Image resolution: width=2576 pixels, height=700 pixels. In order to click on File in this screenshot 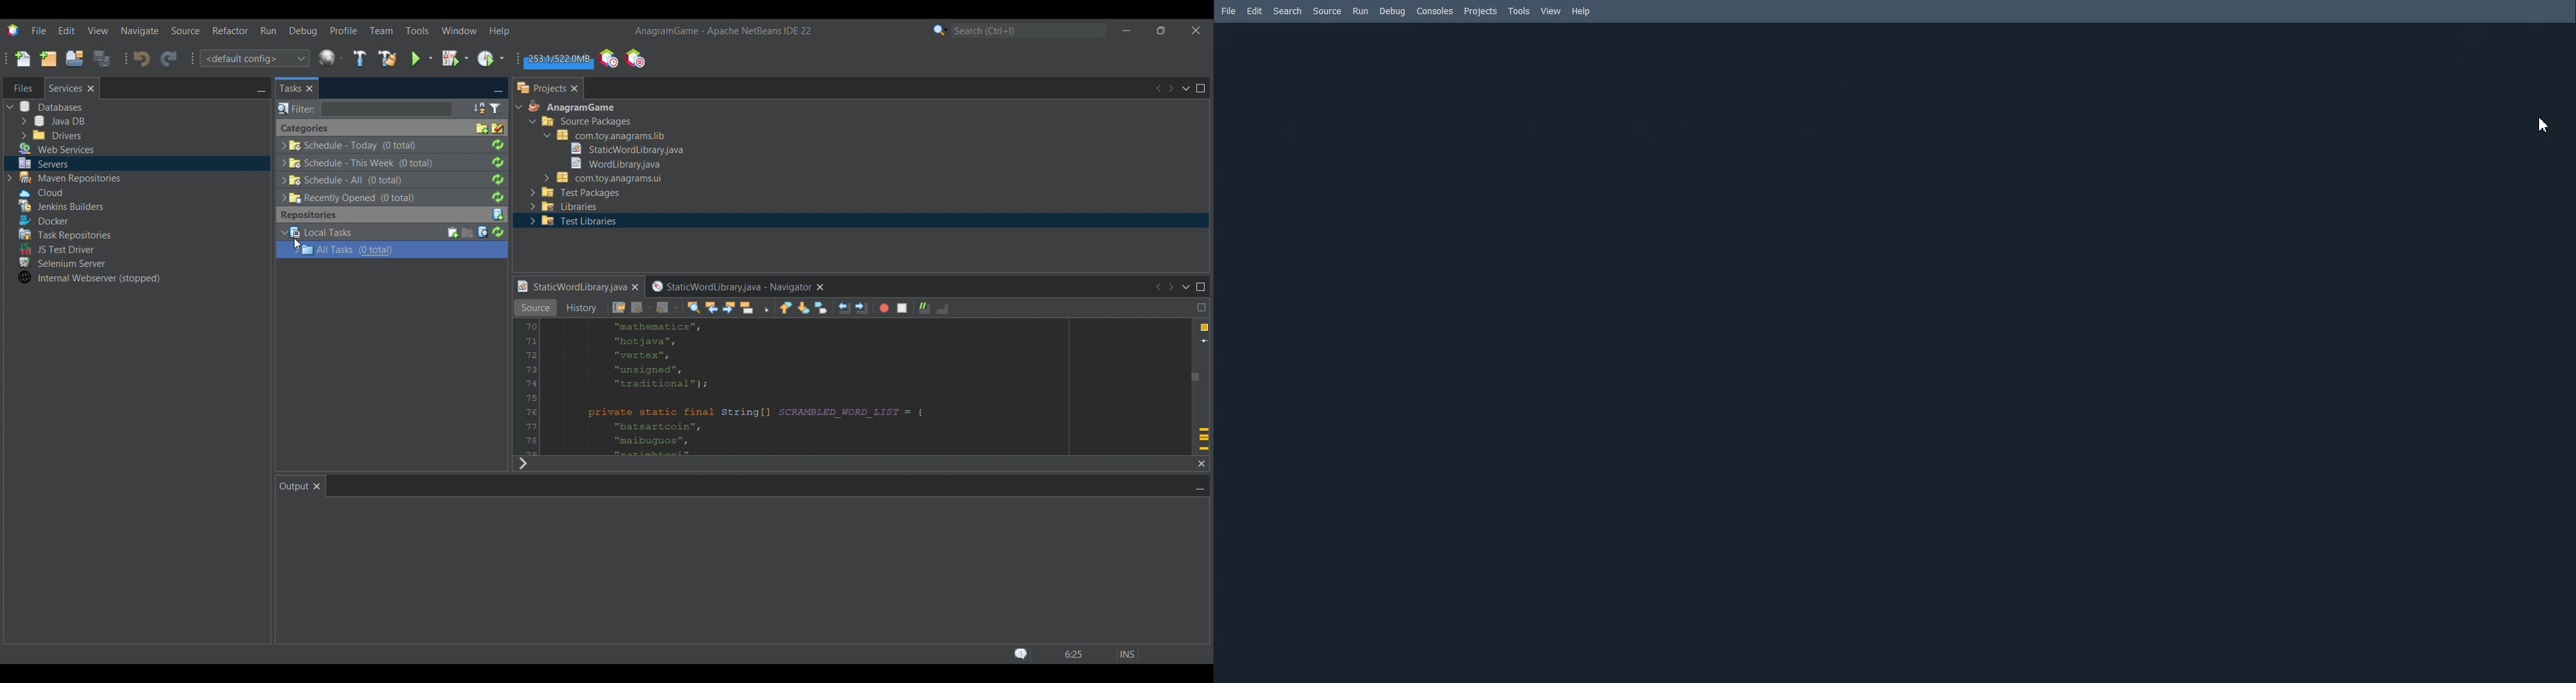, I will do `click(1229, 11)`.